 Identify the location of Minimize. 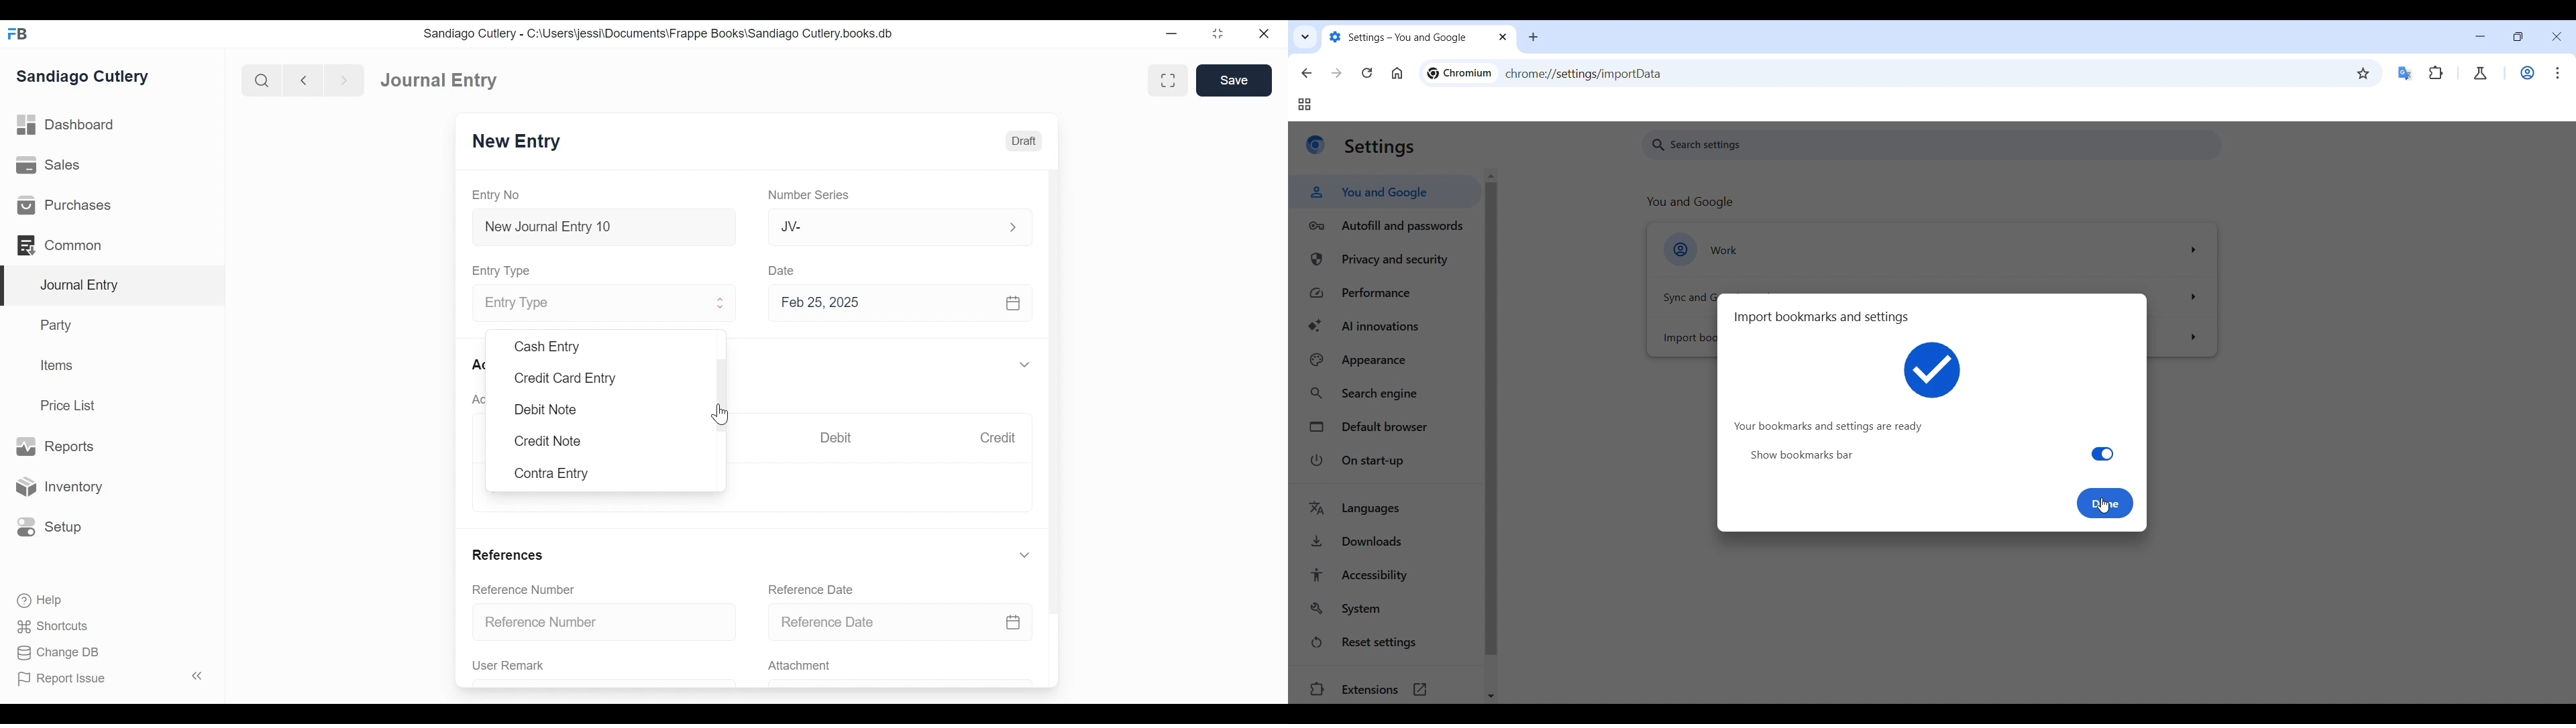
(1173, 34).